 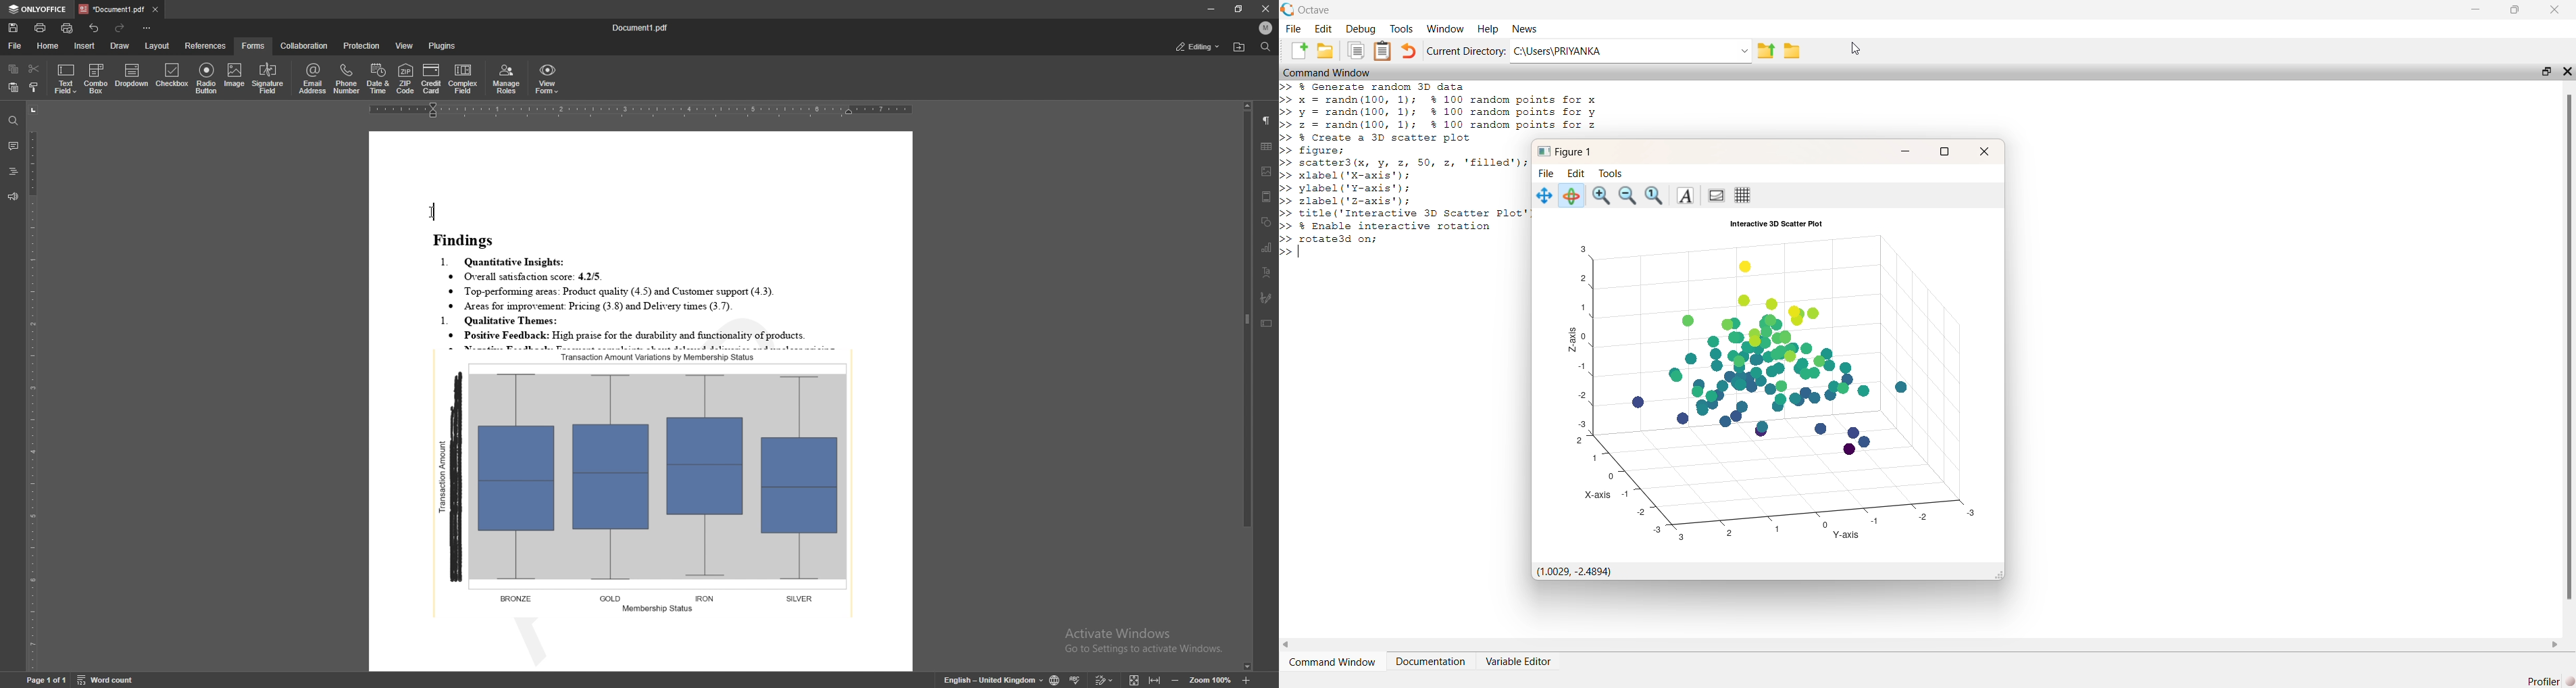 I want to click on checkbox, so click(x=171, y=77).